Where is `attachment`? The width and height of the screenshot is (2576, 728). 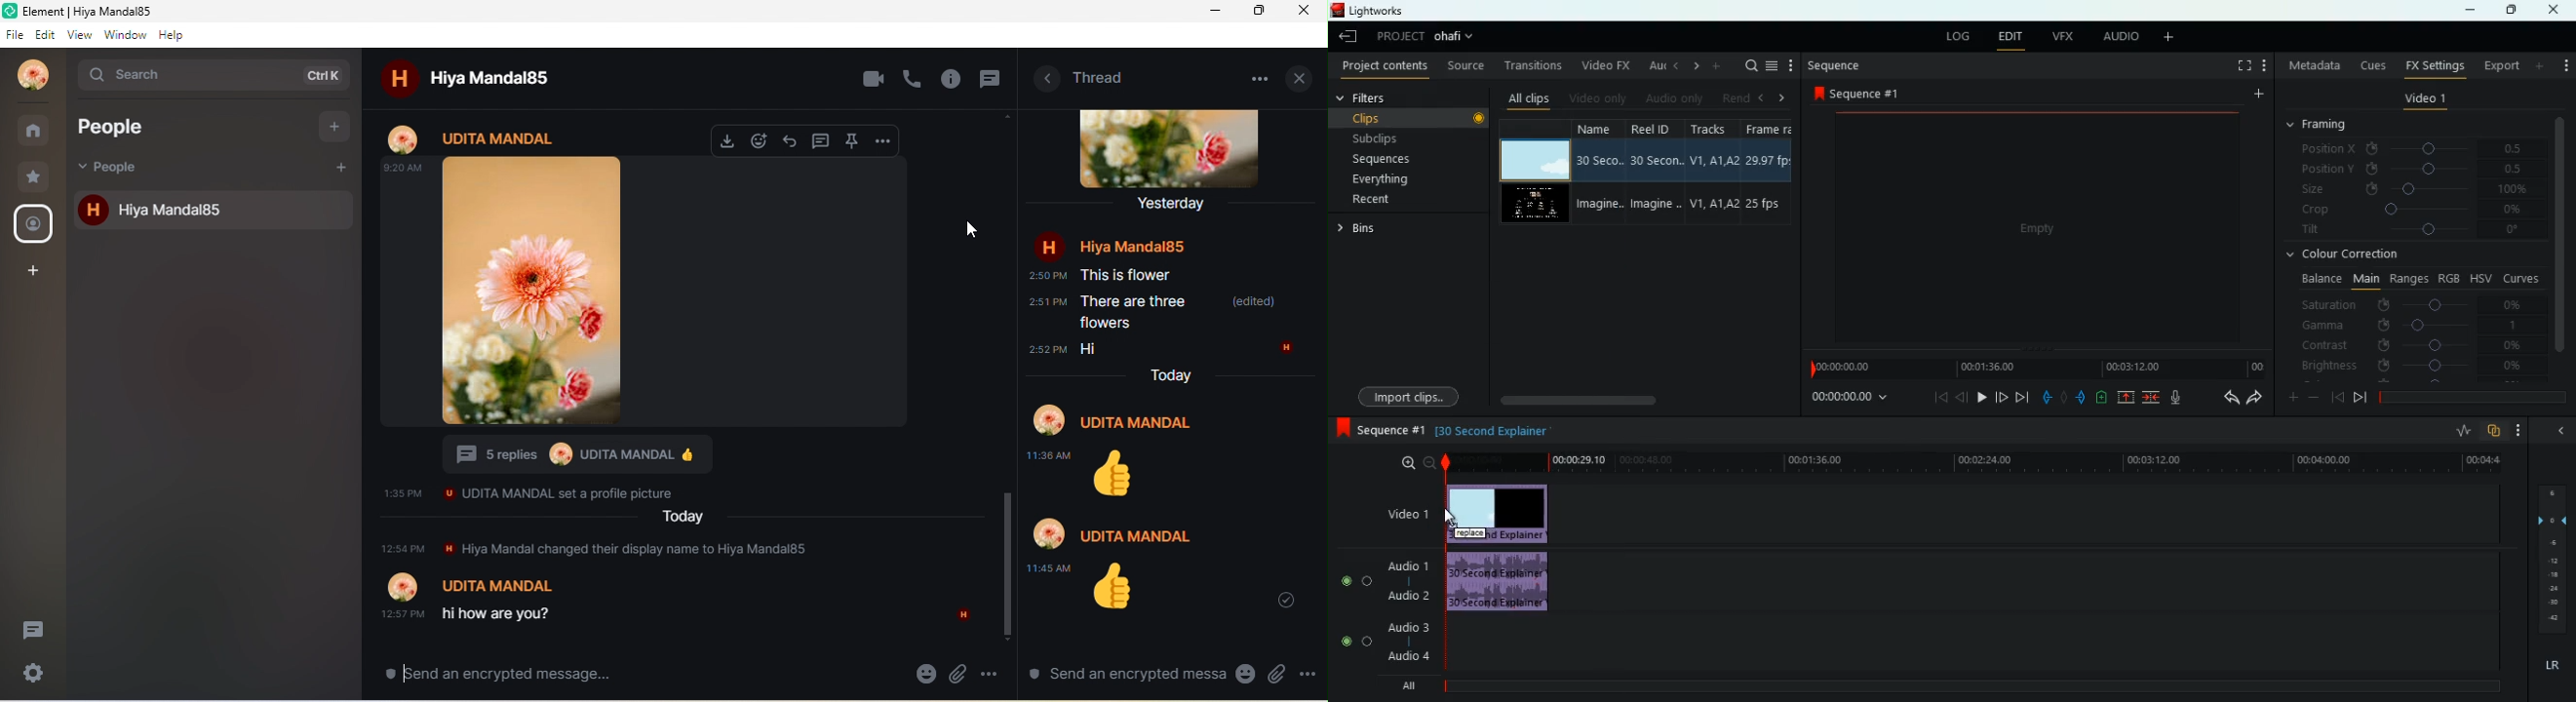
attachment is located at coordinates (1277, 674).